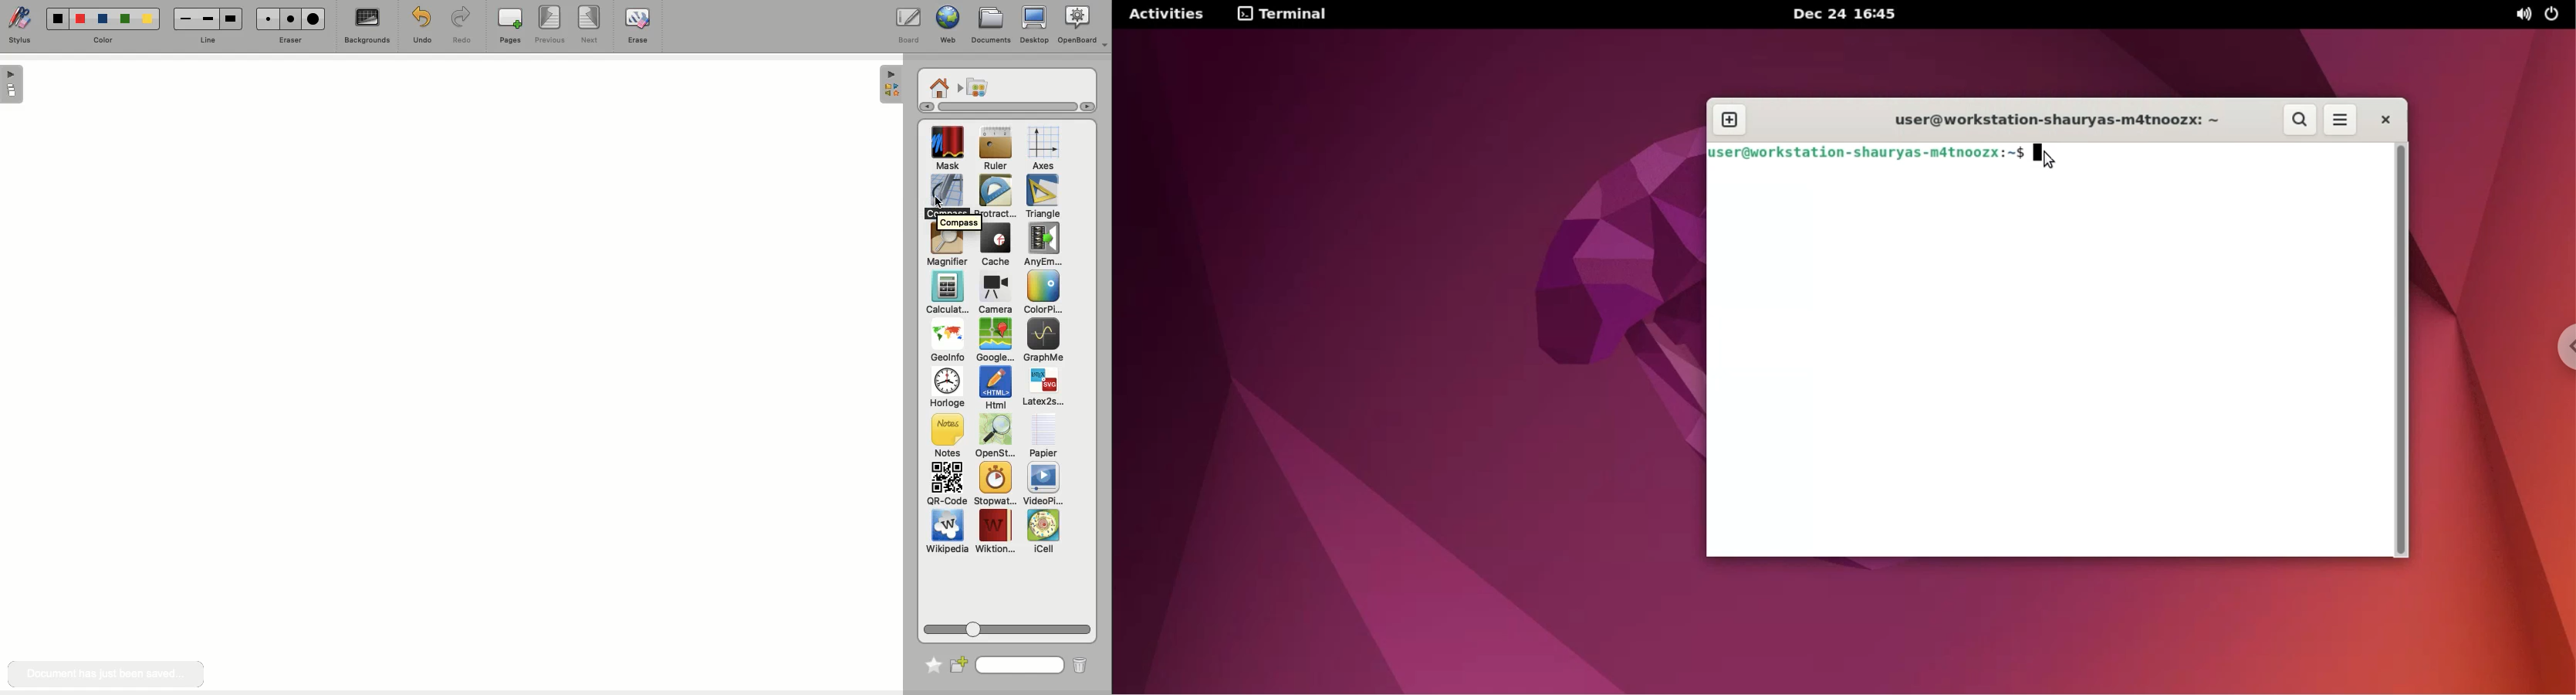  Describe the element at coordinates (1083, 25) in the screenshot. I see `OpenBoard` at that location.